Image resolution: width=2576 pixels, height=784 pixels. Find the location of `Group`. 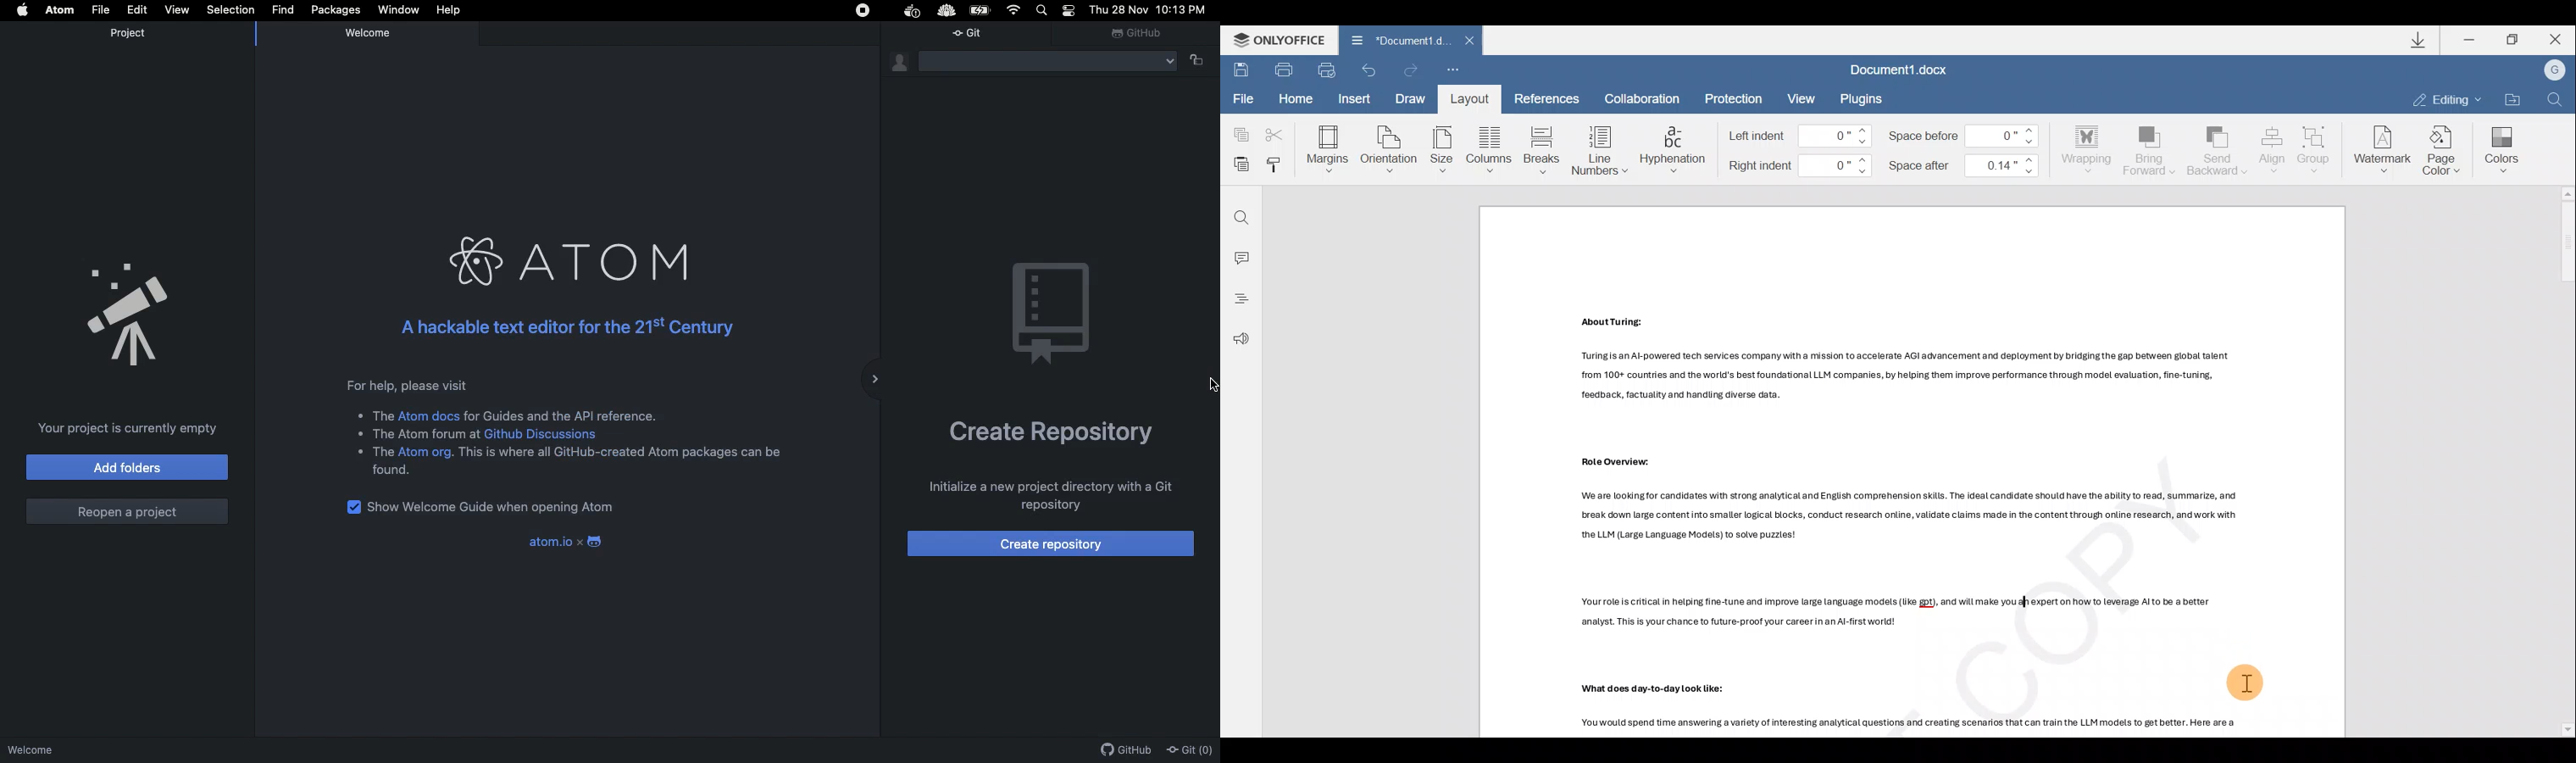

Group is located at coordinates (2318, 146).